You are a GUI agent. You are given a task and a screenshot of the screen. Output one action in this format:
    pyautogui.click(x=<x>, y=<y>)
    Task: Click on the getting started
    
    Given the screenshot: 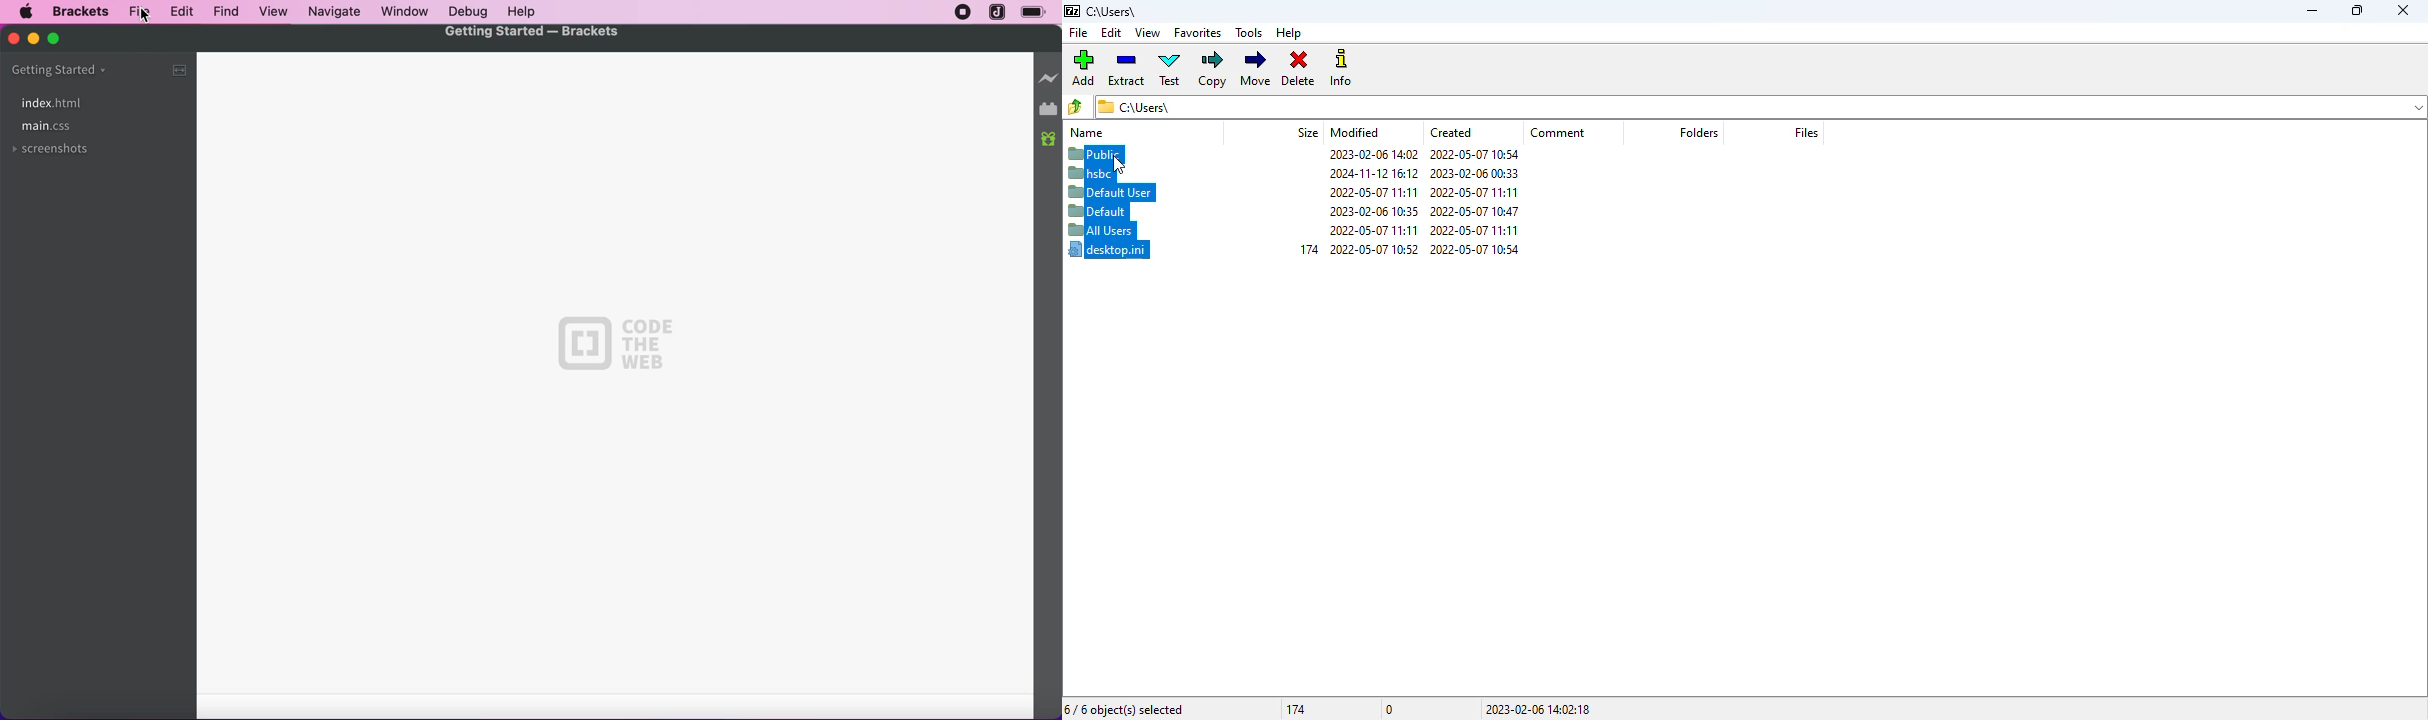 What is the action you would take?
    pyautogui.click(x=83, y=71)
    